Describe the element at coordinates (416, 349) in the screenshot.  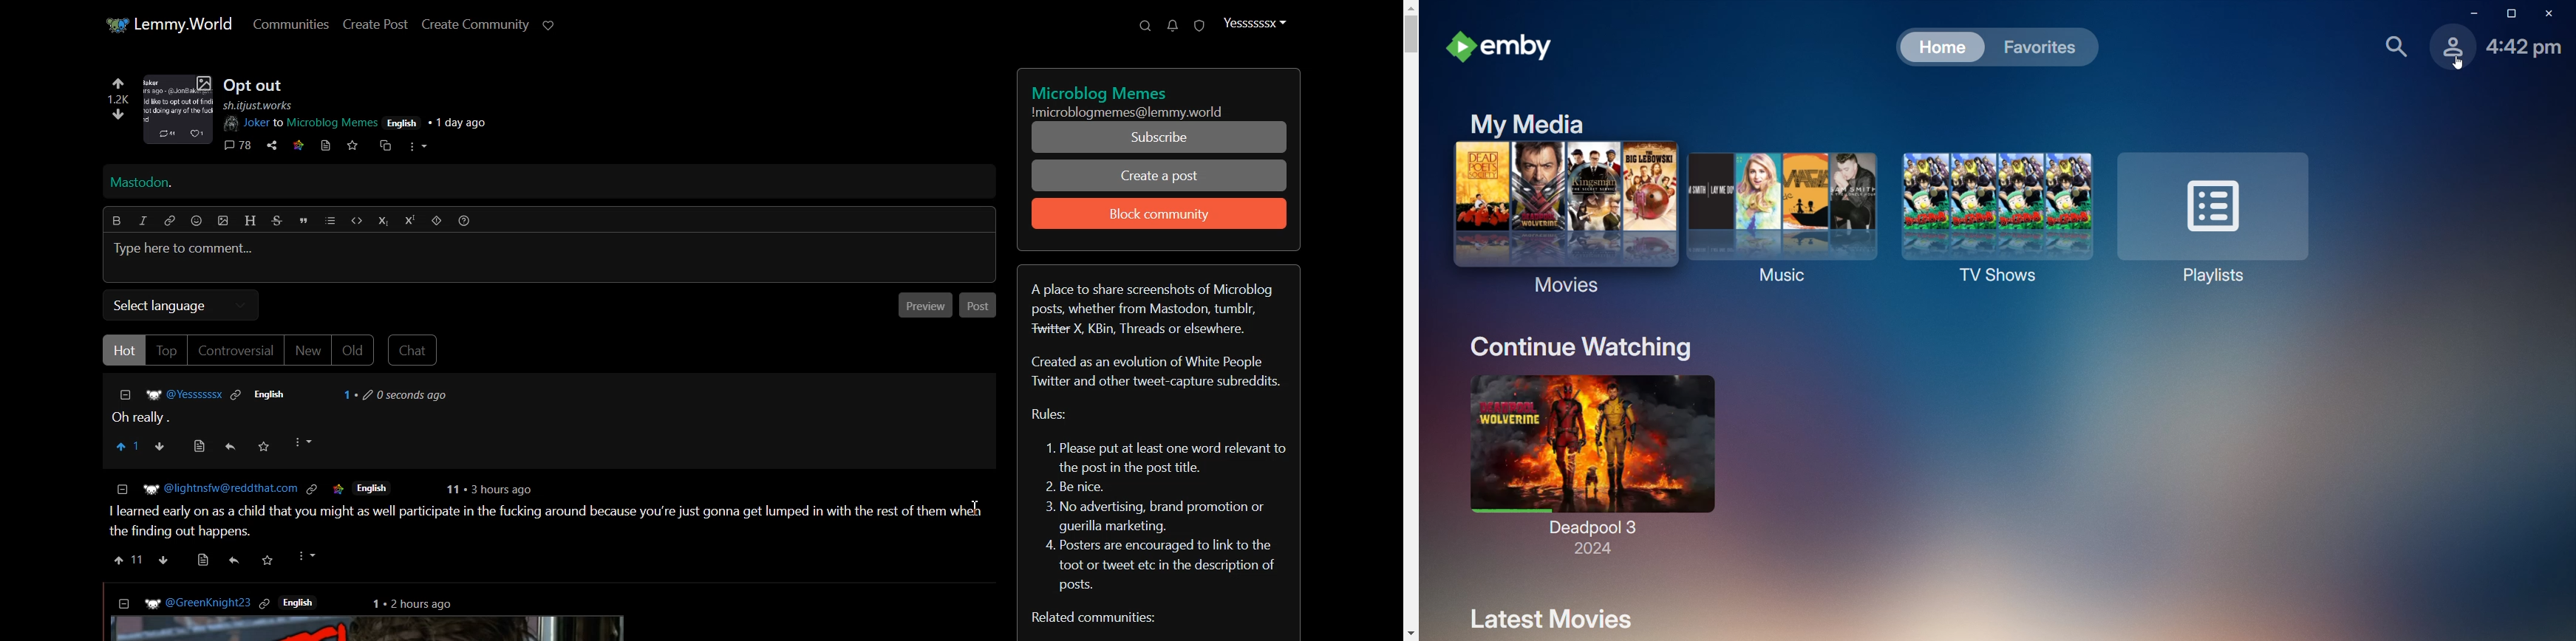
I see `Chat` at that location.